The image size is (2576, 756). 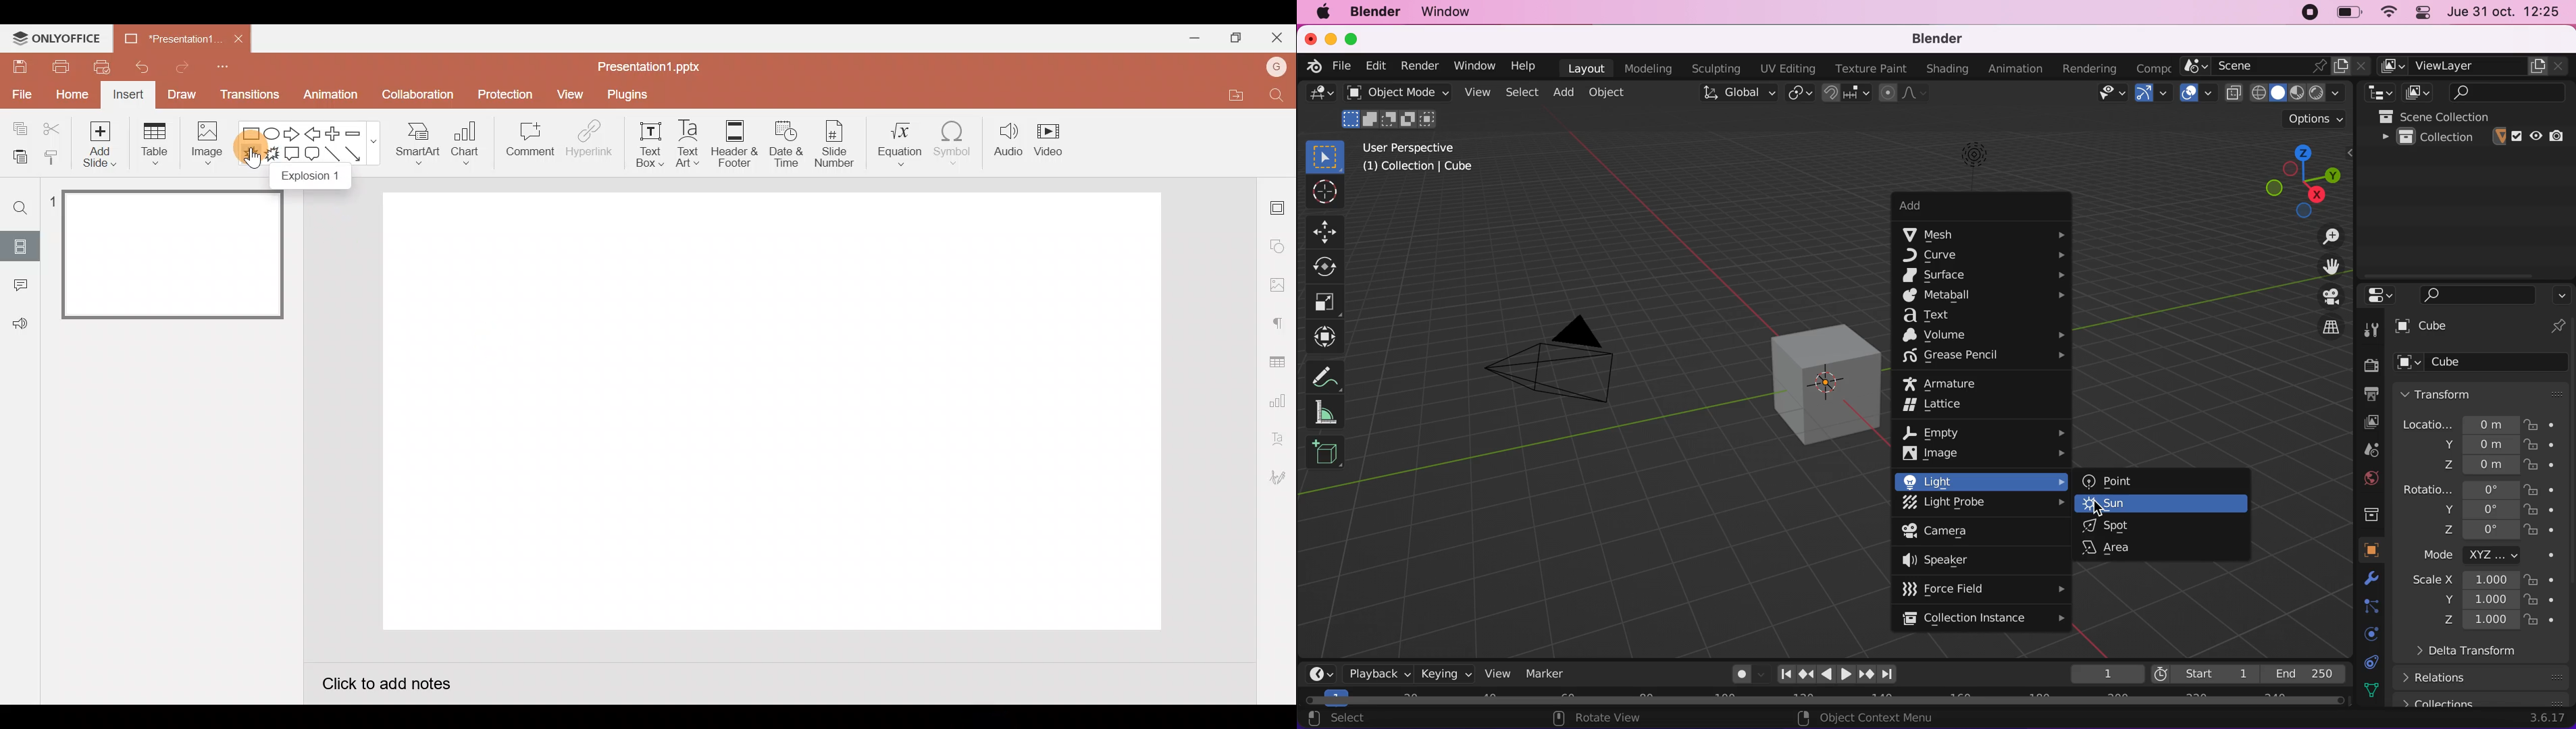 I want to click on transform, so click(x=1328, y=337).